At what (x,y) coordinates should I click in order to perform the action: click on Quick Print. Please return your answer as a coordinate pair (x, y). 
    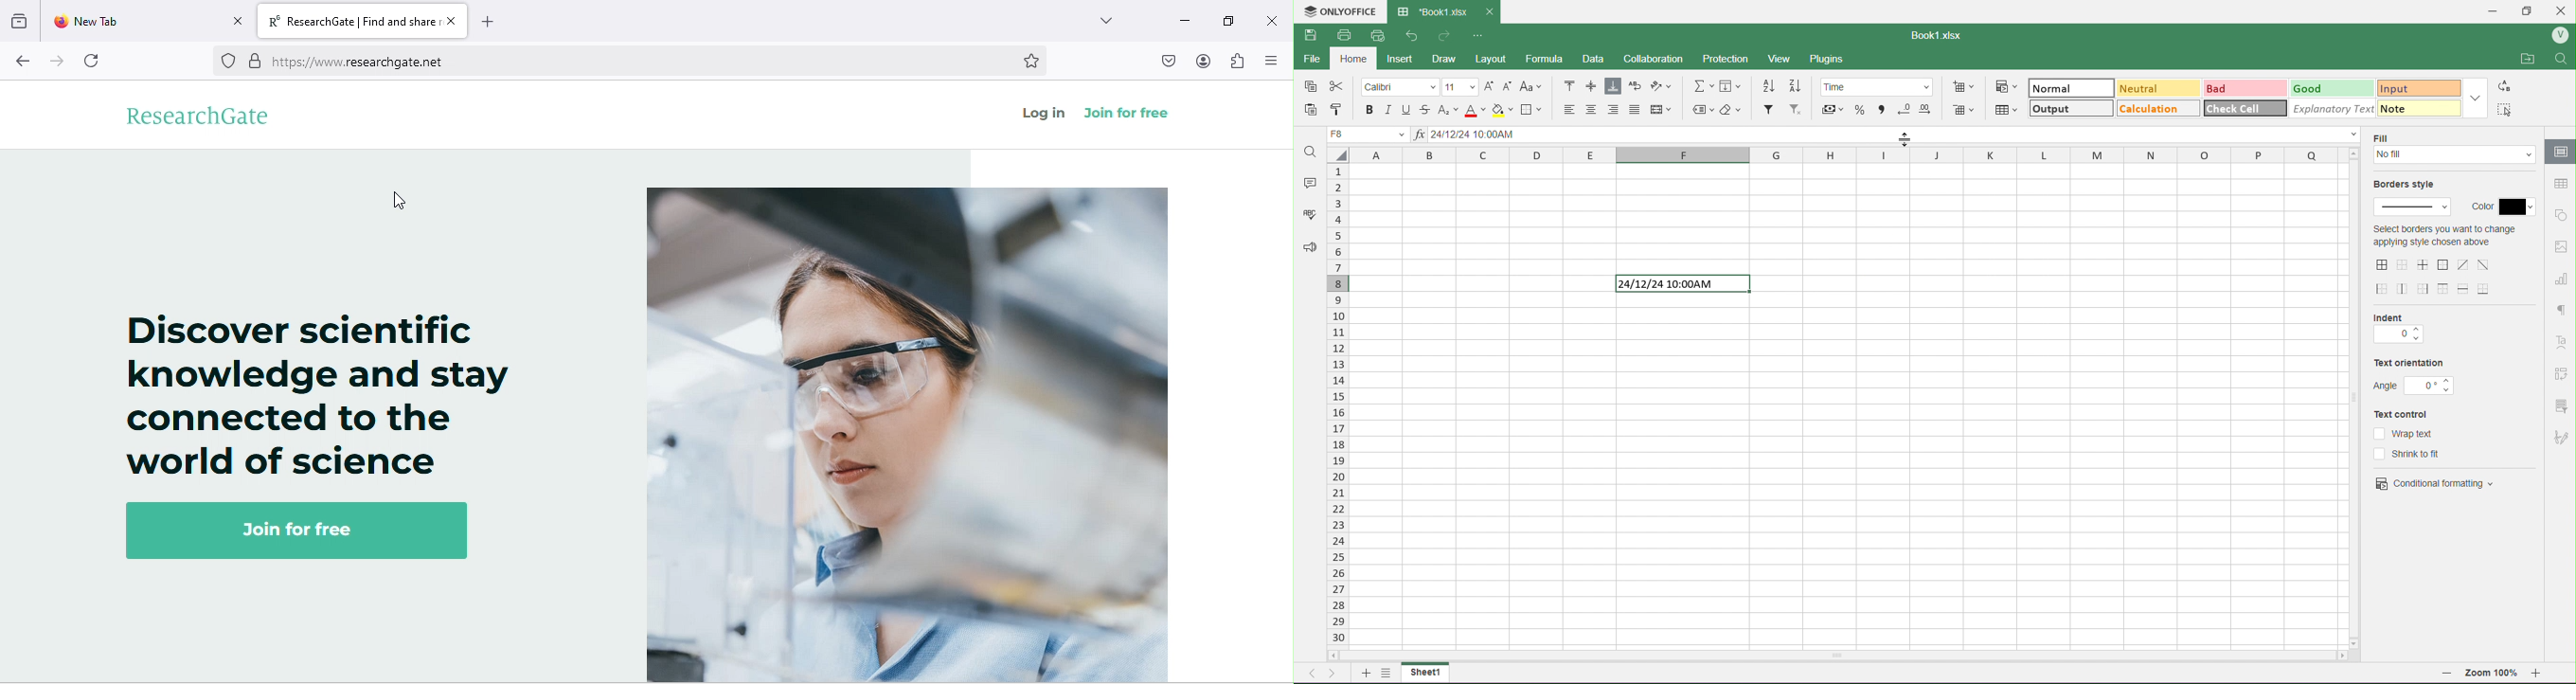
    Looking at the image, I should click on (1376, 36).